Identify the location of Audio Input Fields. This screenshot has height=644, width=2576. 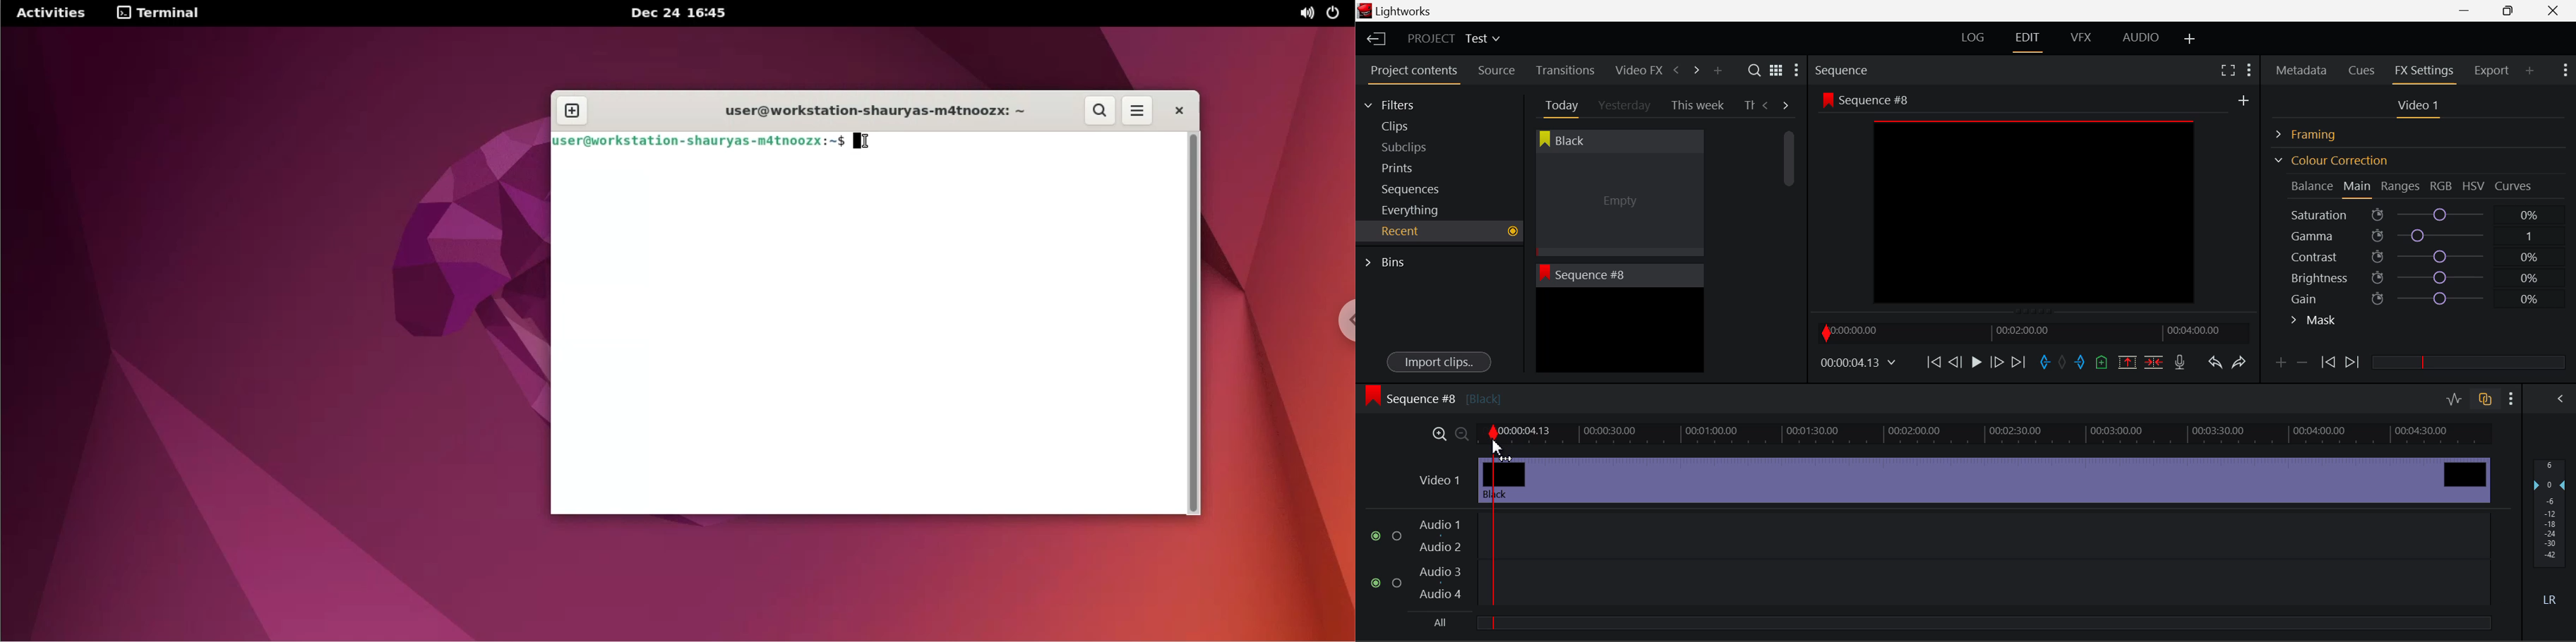
(1932, 561).